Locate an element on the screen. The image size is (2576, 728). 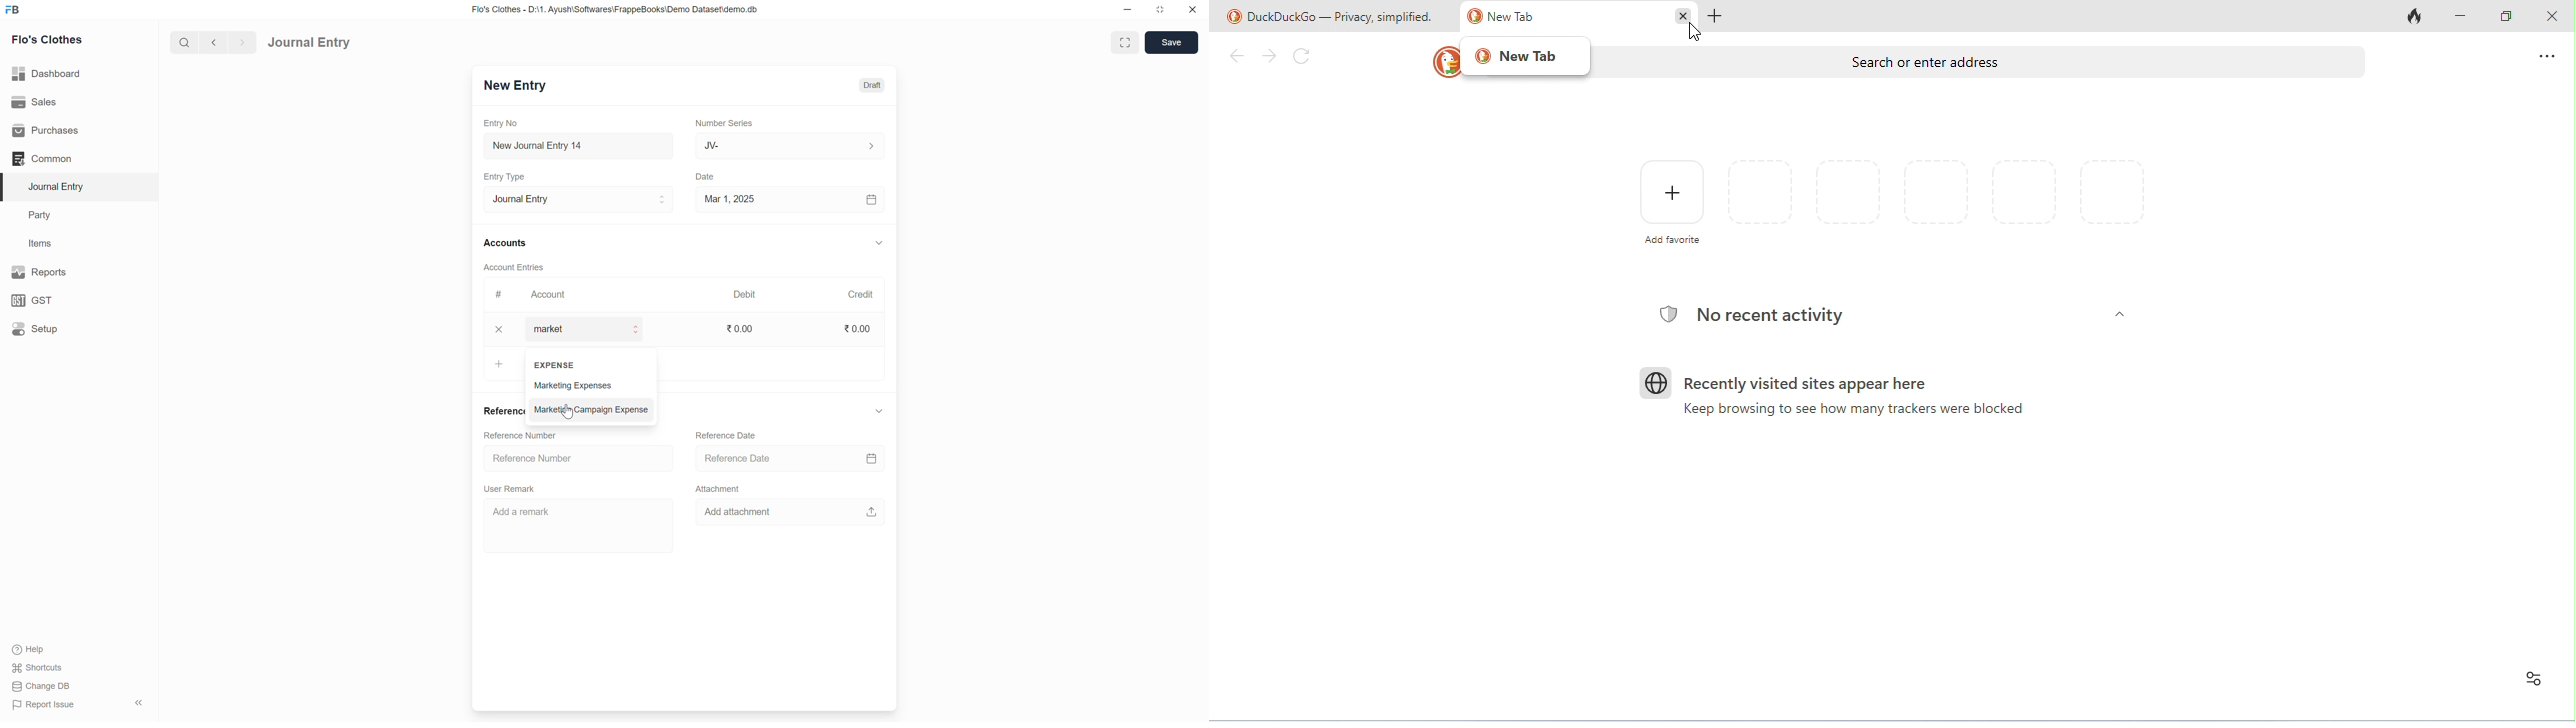
Entry No is located at coordinates (503, 123).